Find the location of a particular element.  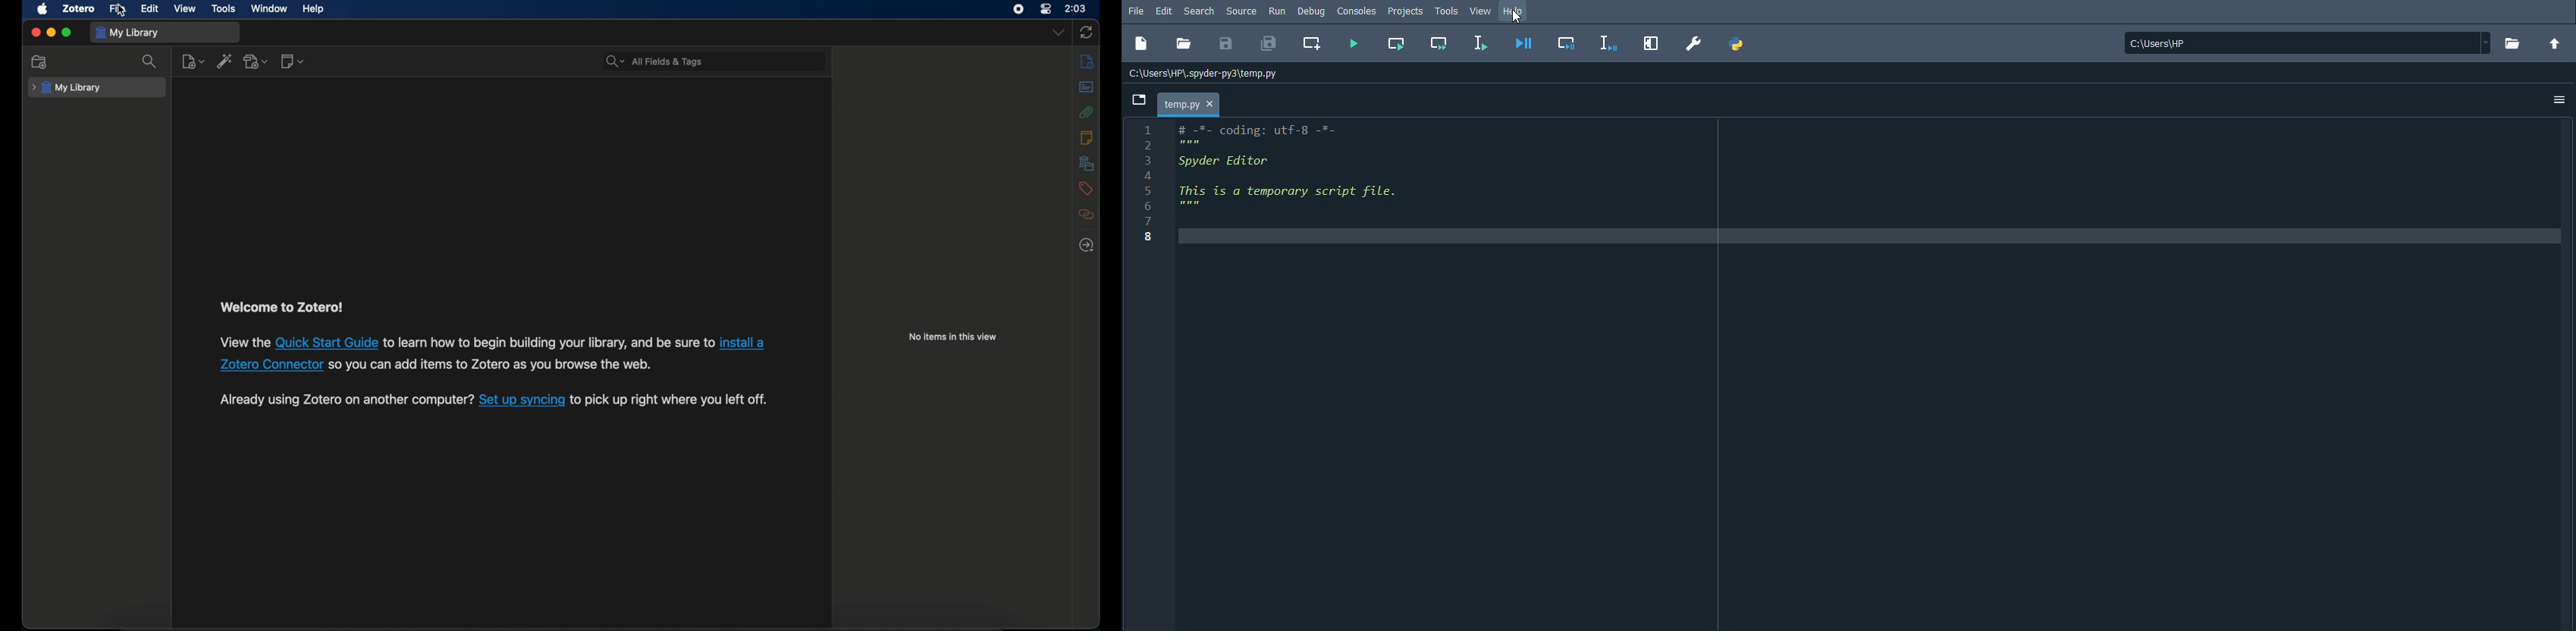

Run current cell and go to the next one is located at coordinates (1439, 44).